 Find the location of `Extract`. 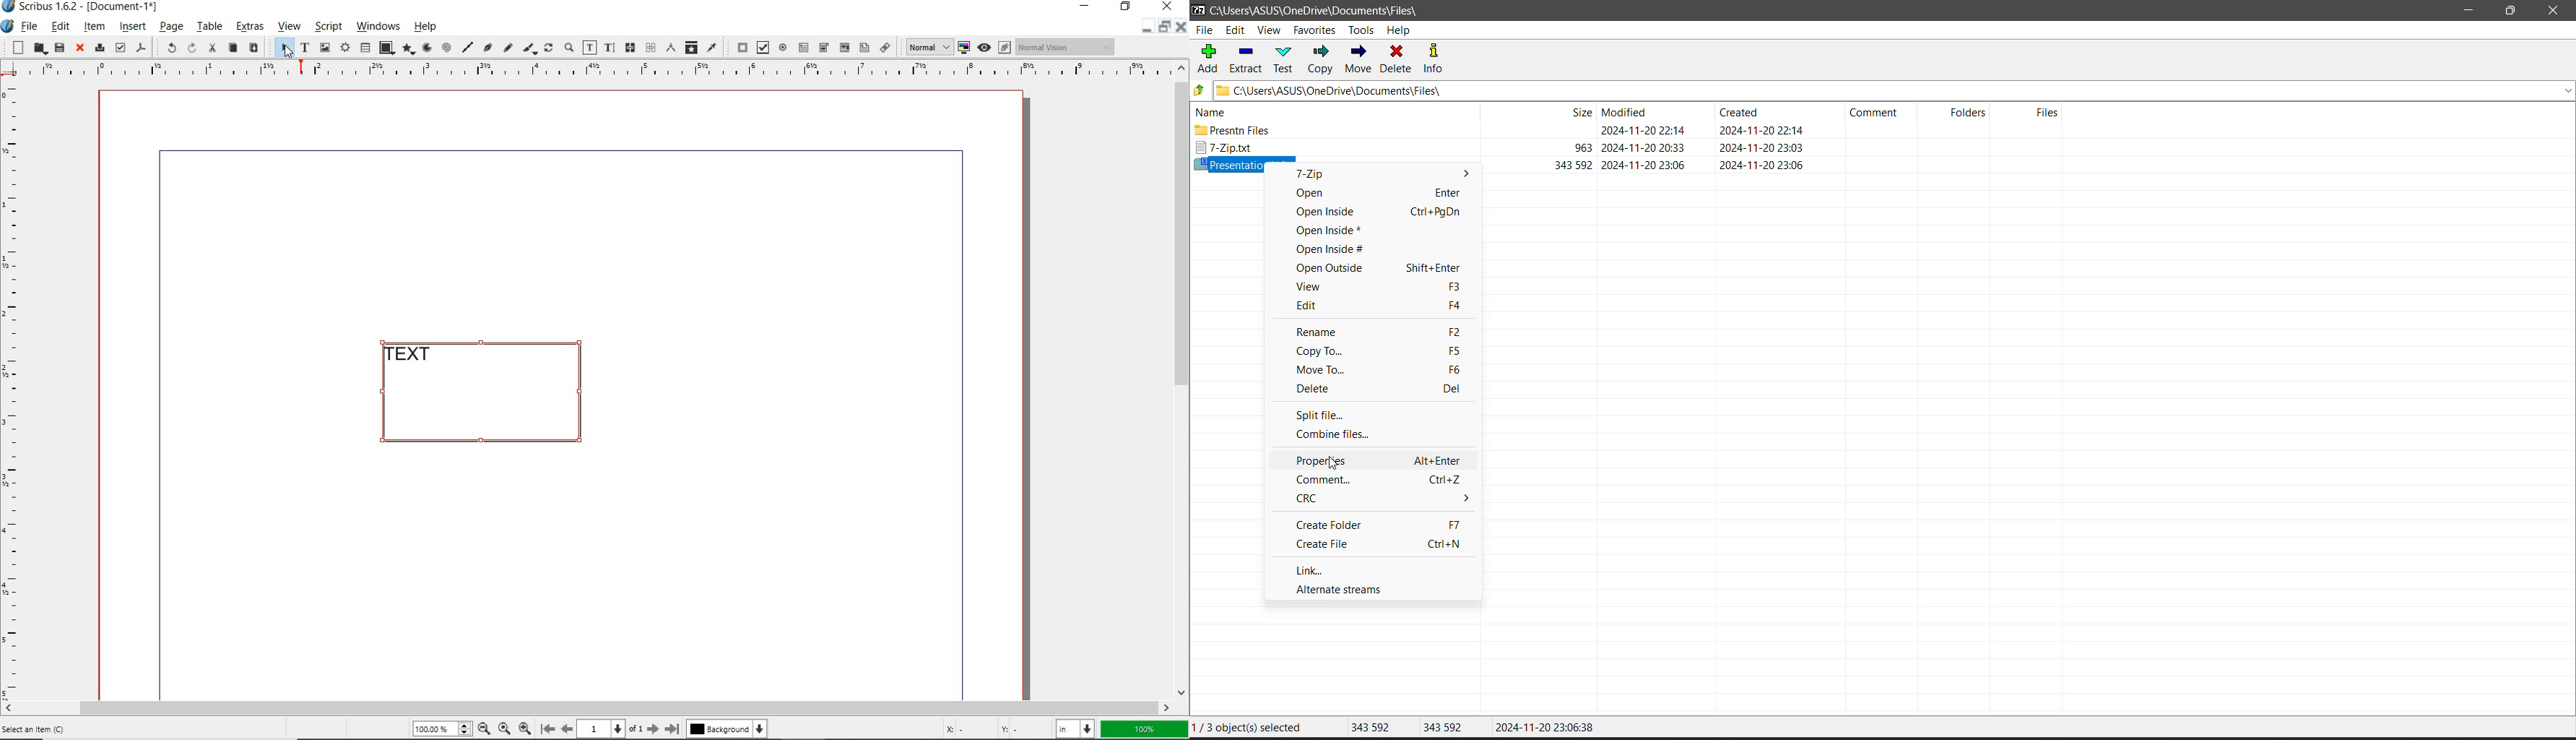

Extract is located at coordinates (1246, 58).